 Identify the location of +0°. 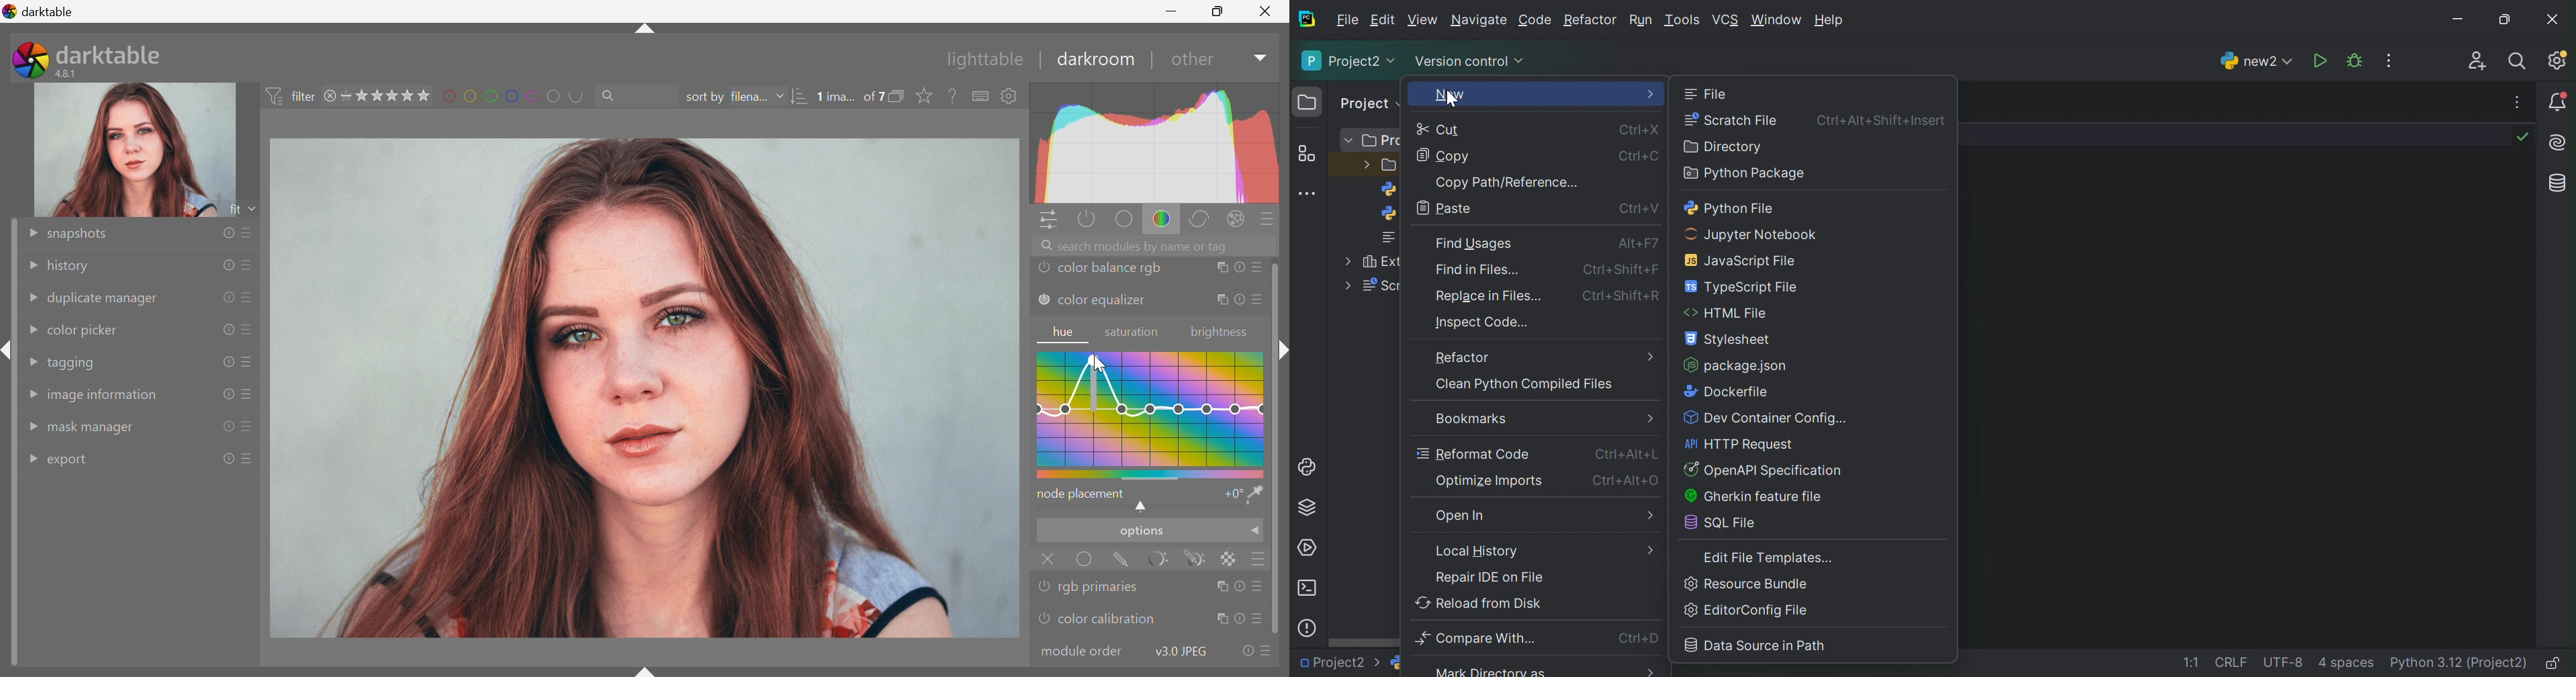
(1230, 495).